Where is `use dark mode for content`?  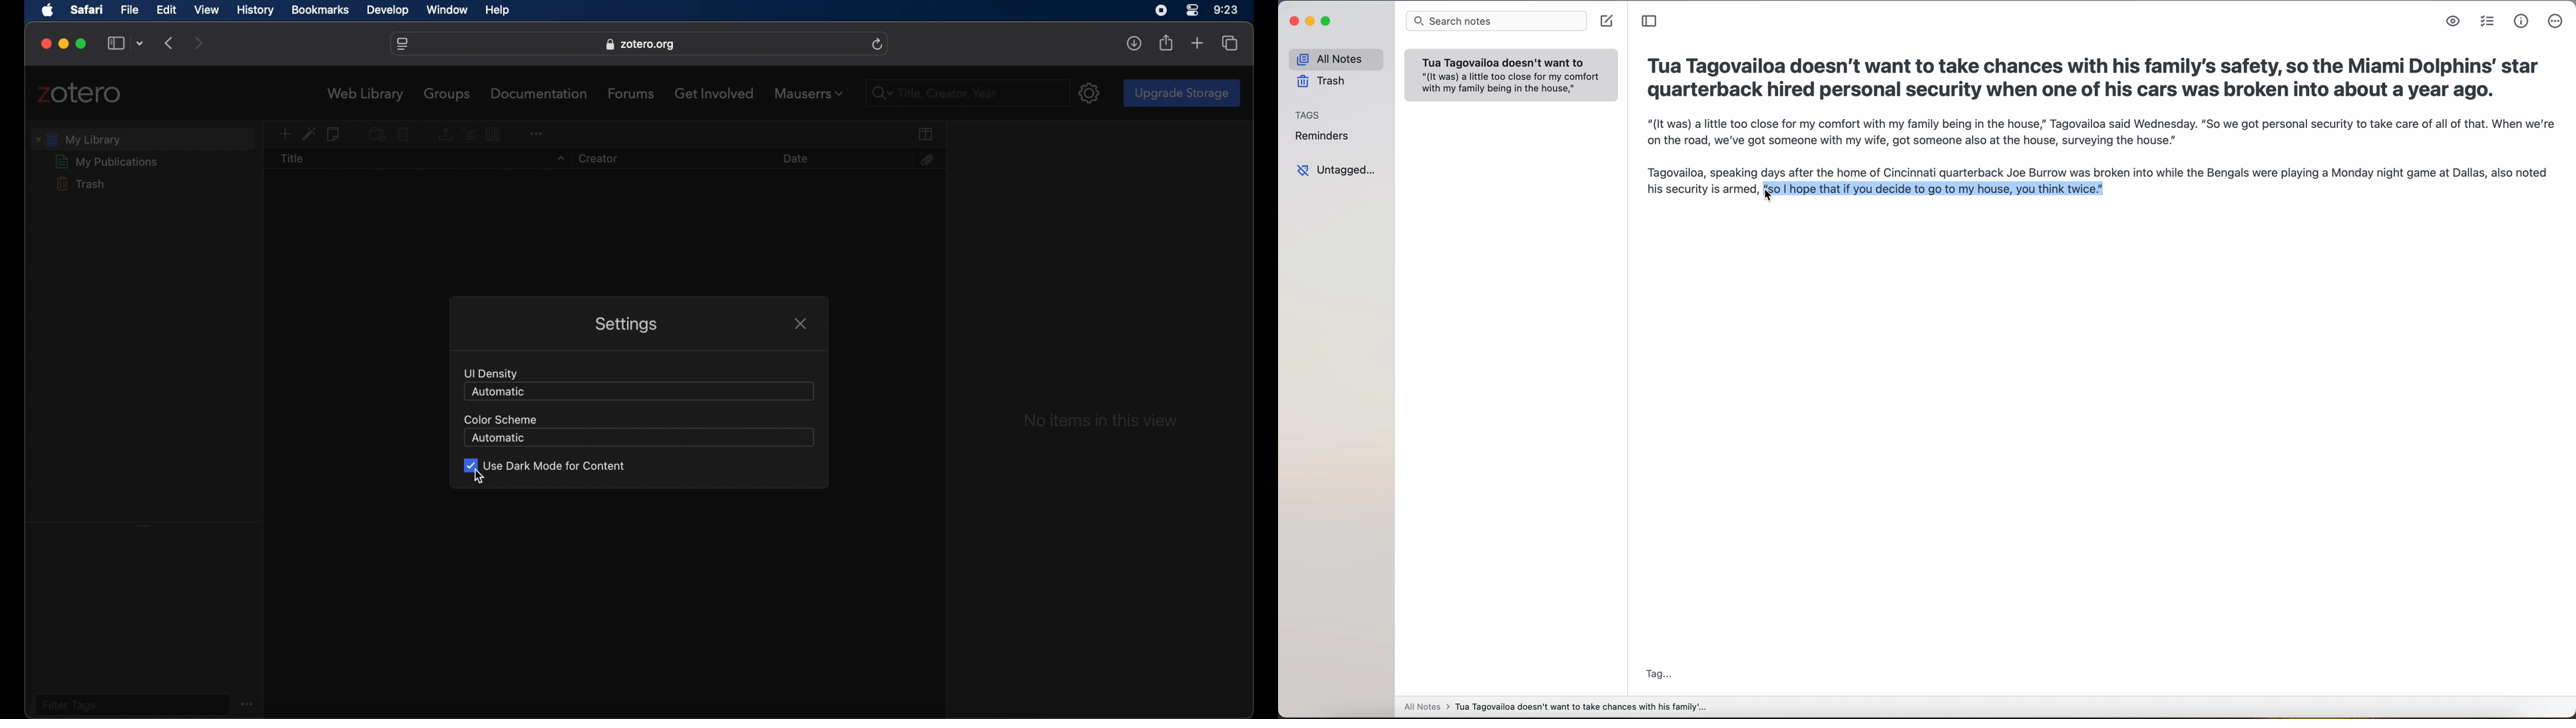 use dark mode for content is located at coordinates (544, 465).